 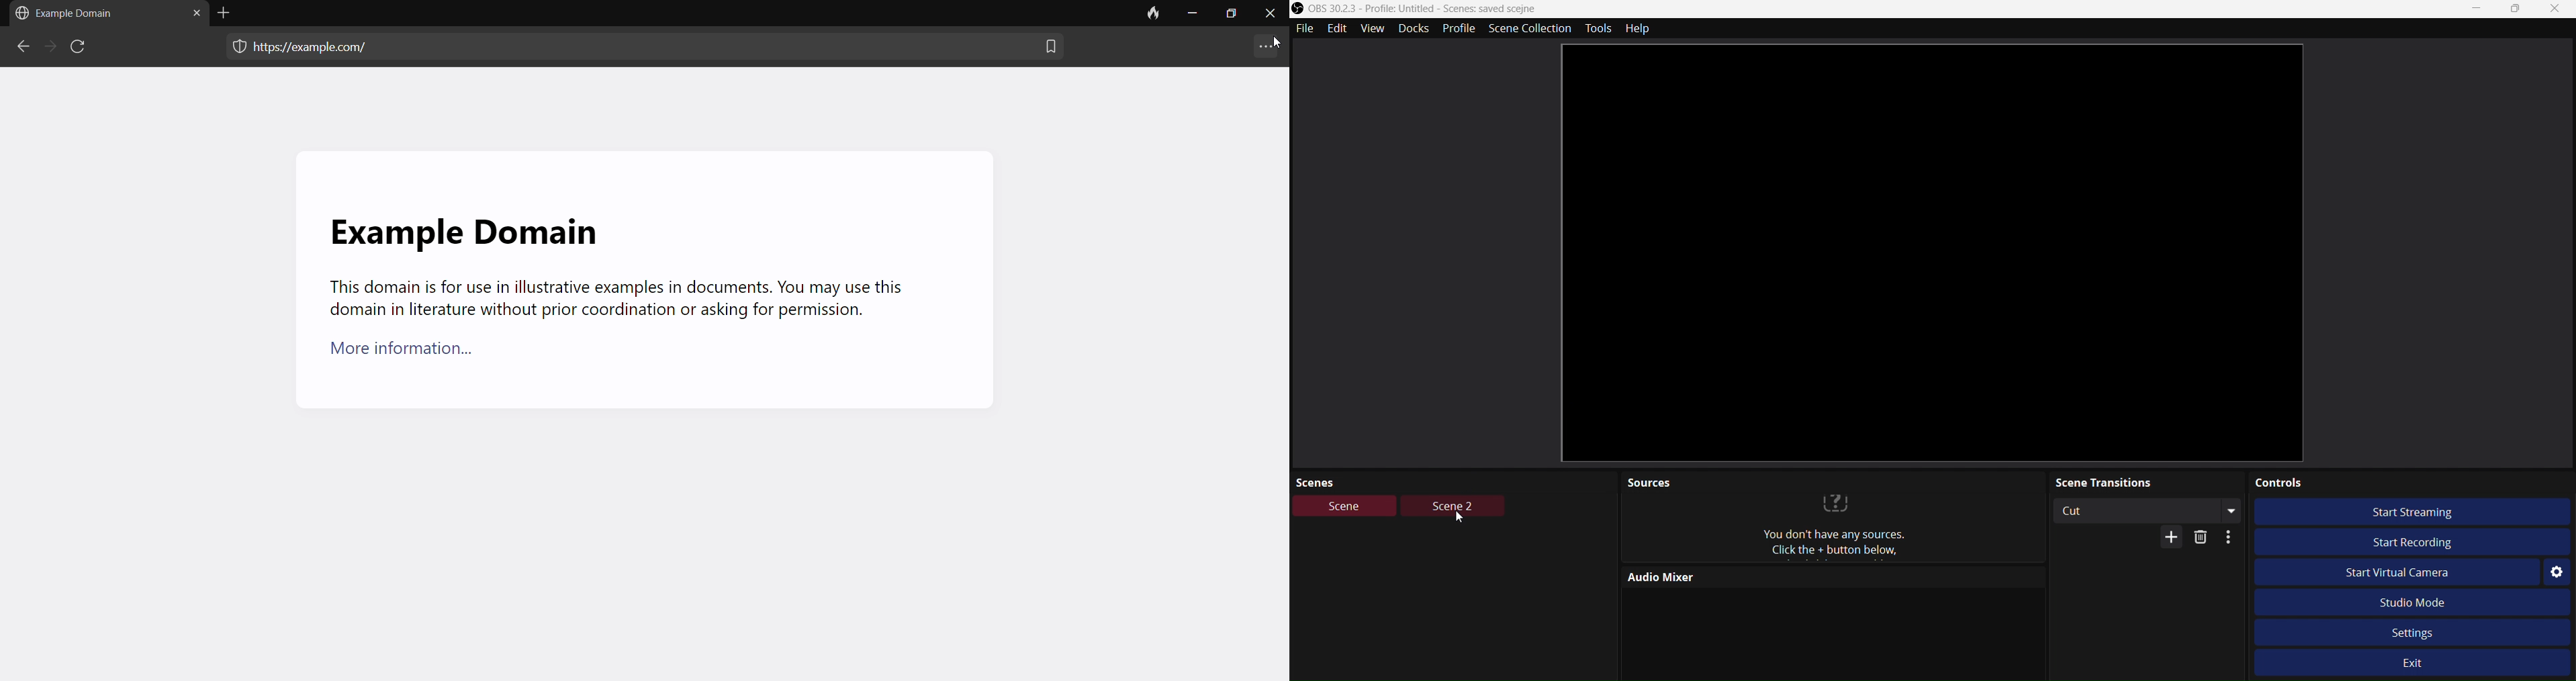 I want to click on Help, so click(x=1641, y=27).